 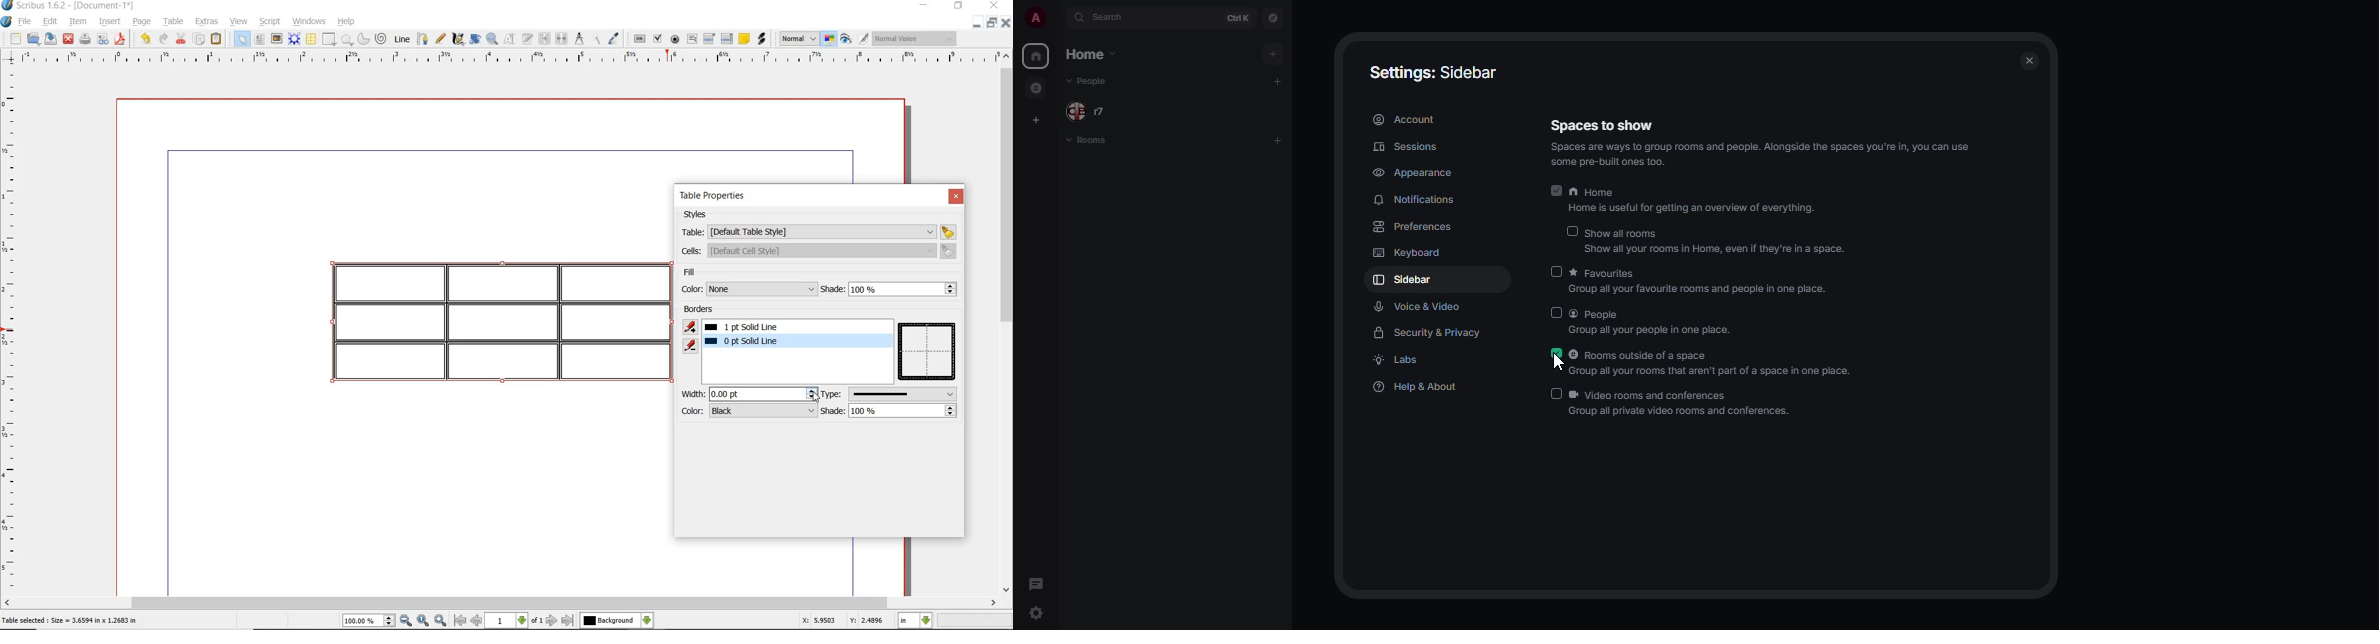 I want to click on new, so click(x=14, y=39).